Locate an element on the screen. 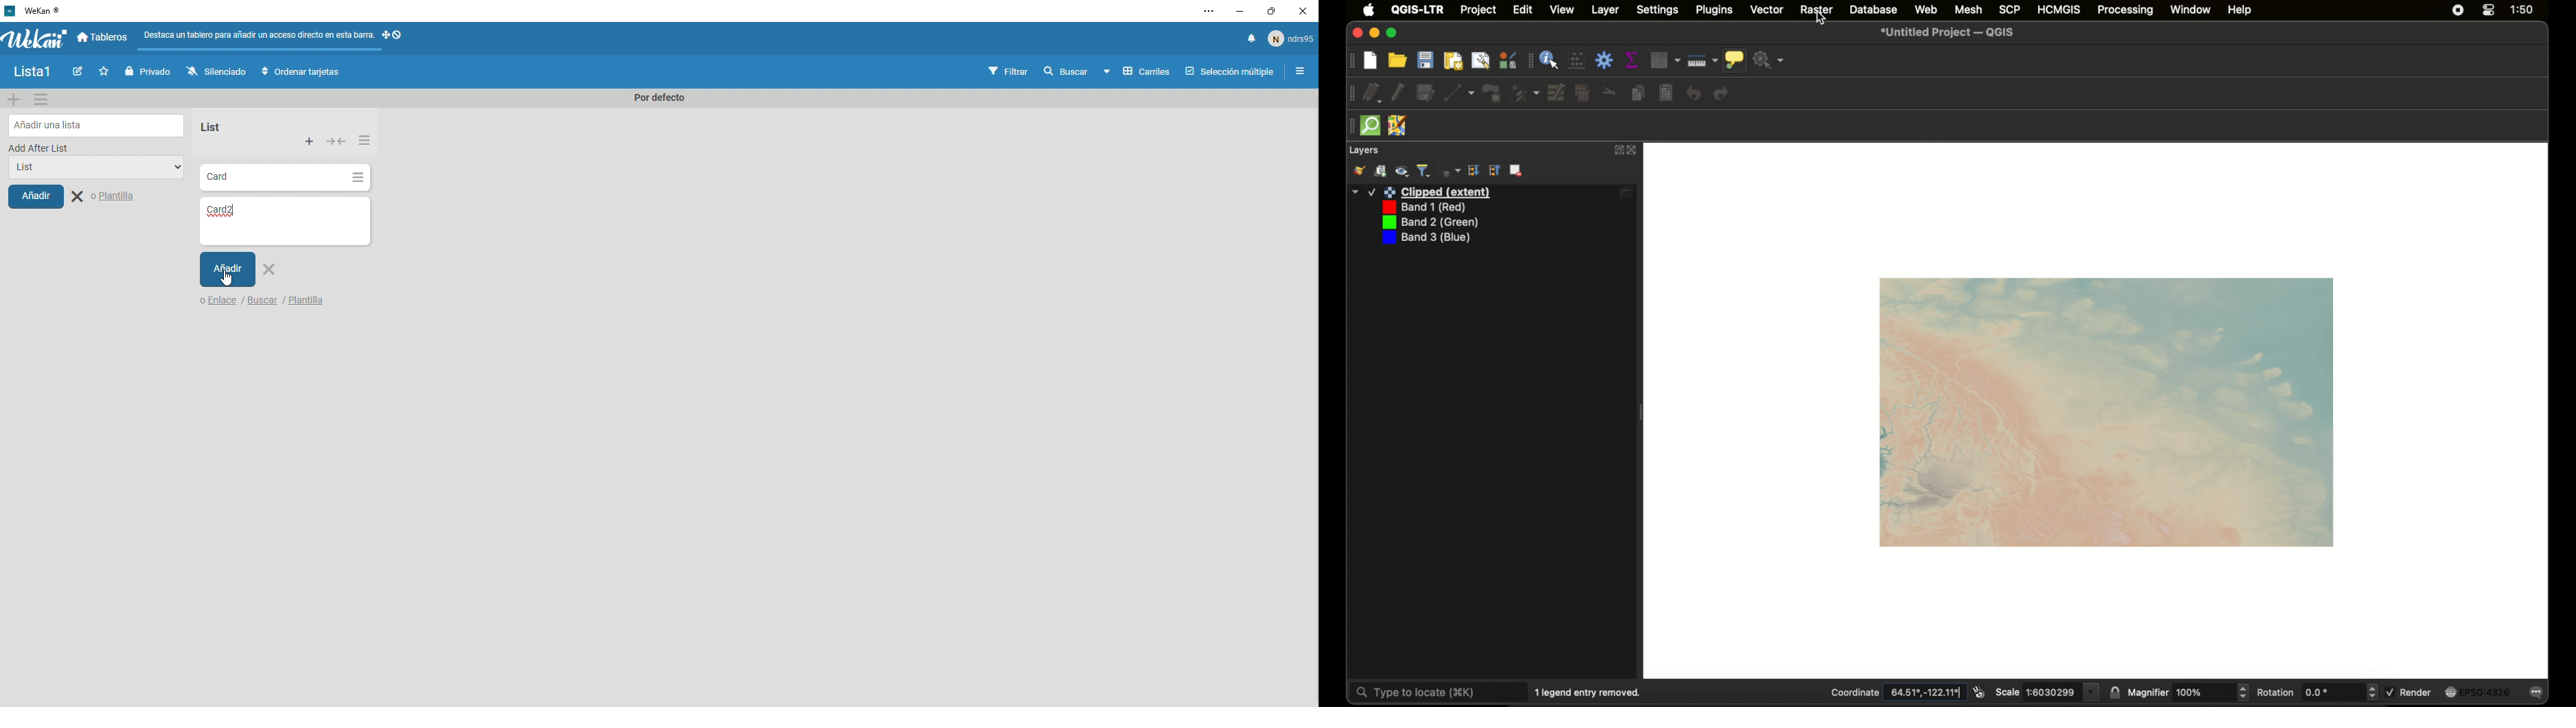 The image size is (2576, 728). band 1 is located at coordinates (1422, 208).